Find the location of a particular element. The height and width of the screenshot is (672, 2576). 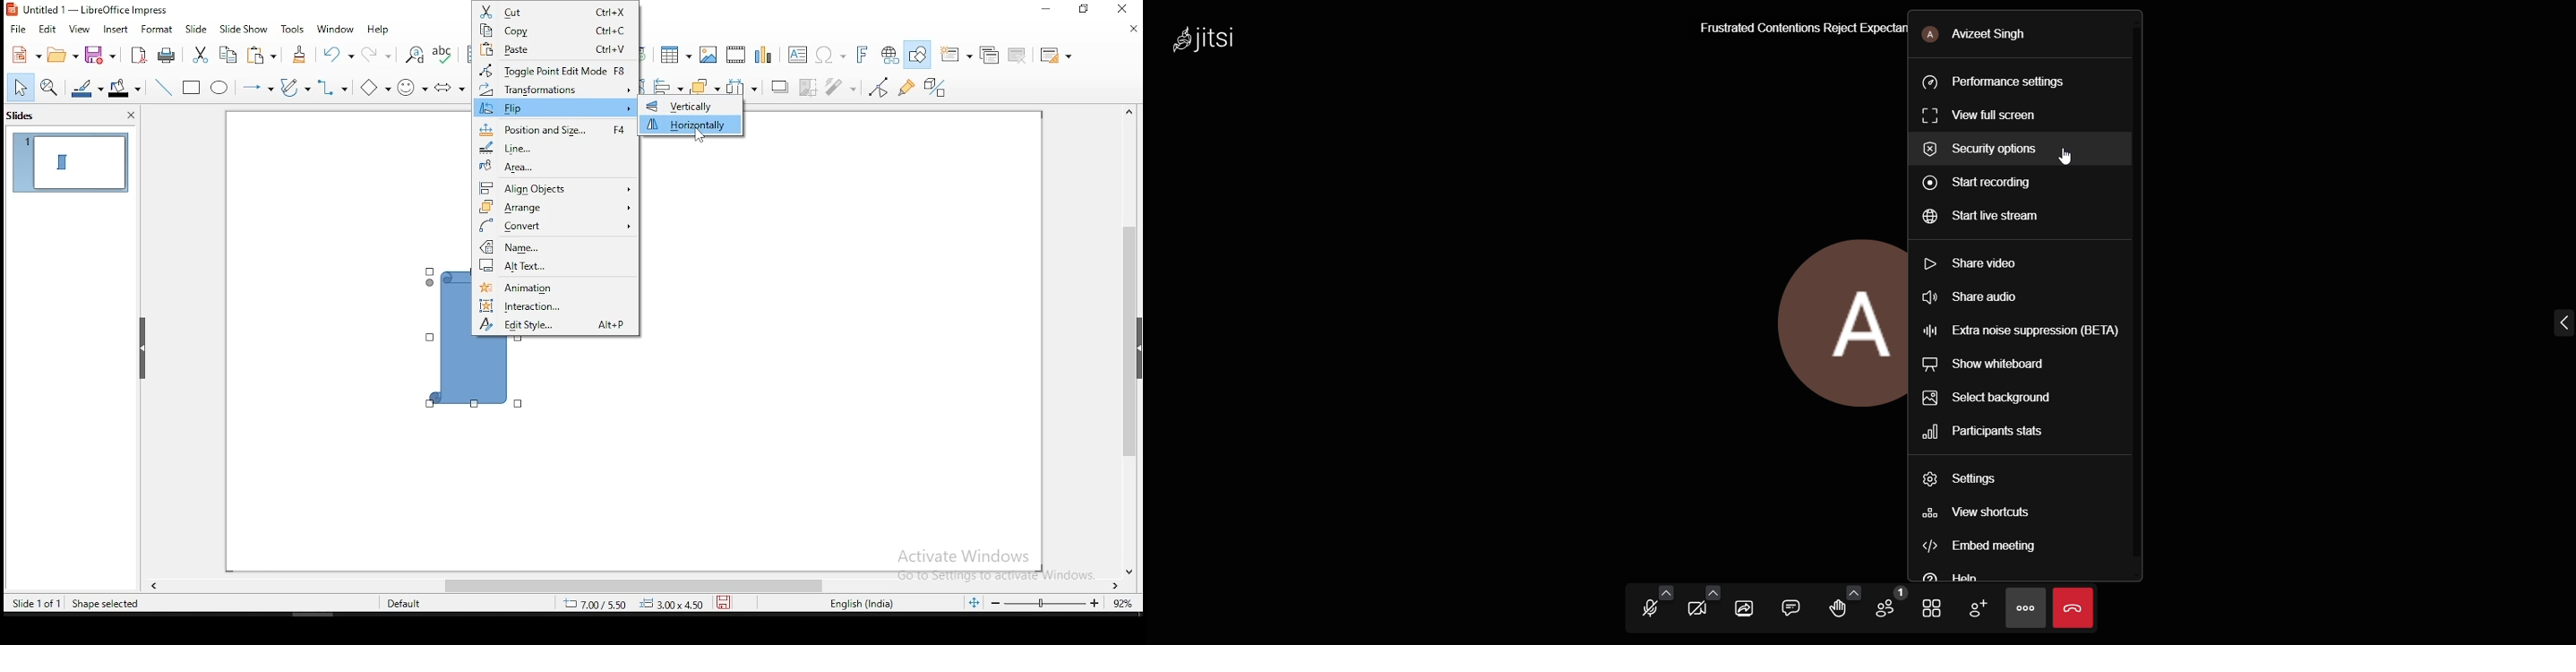

view full screen is located at coordinates (1988, 118).